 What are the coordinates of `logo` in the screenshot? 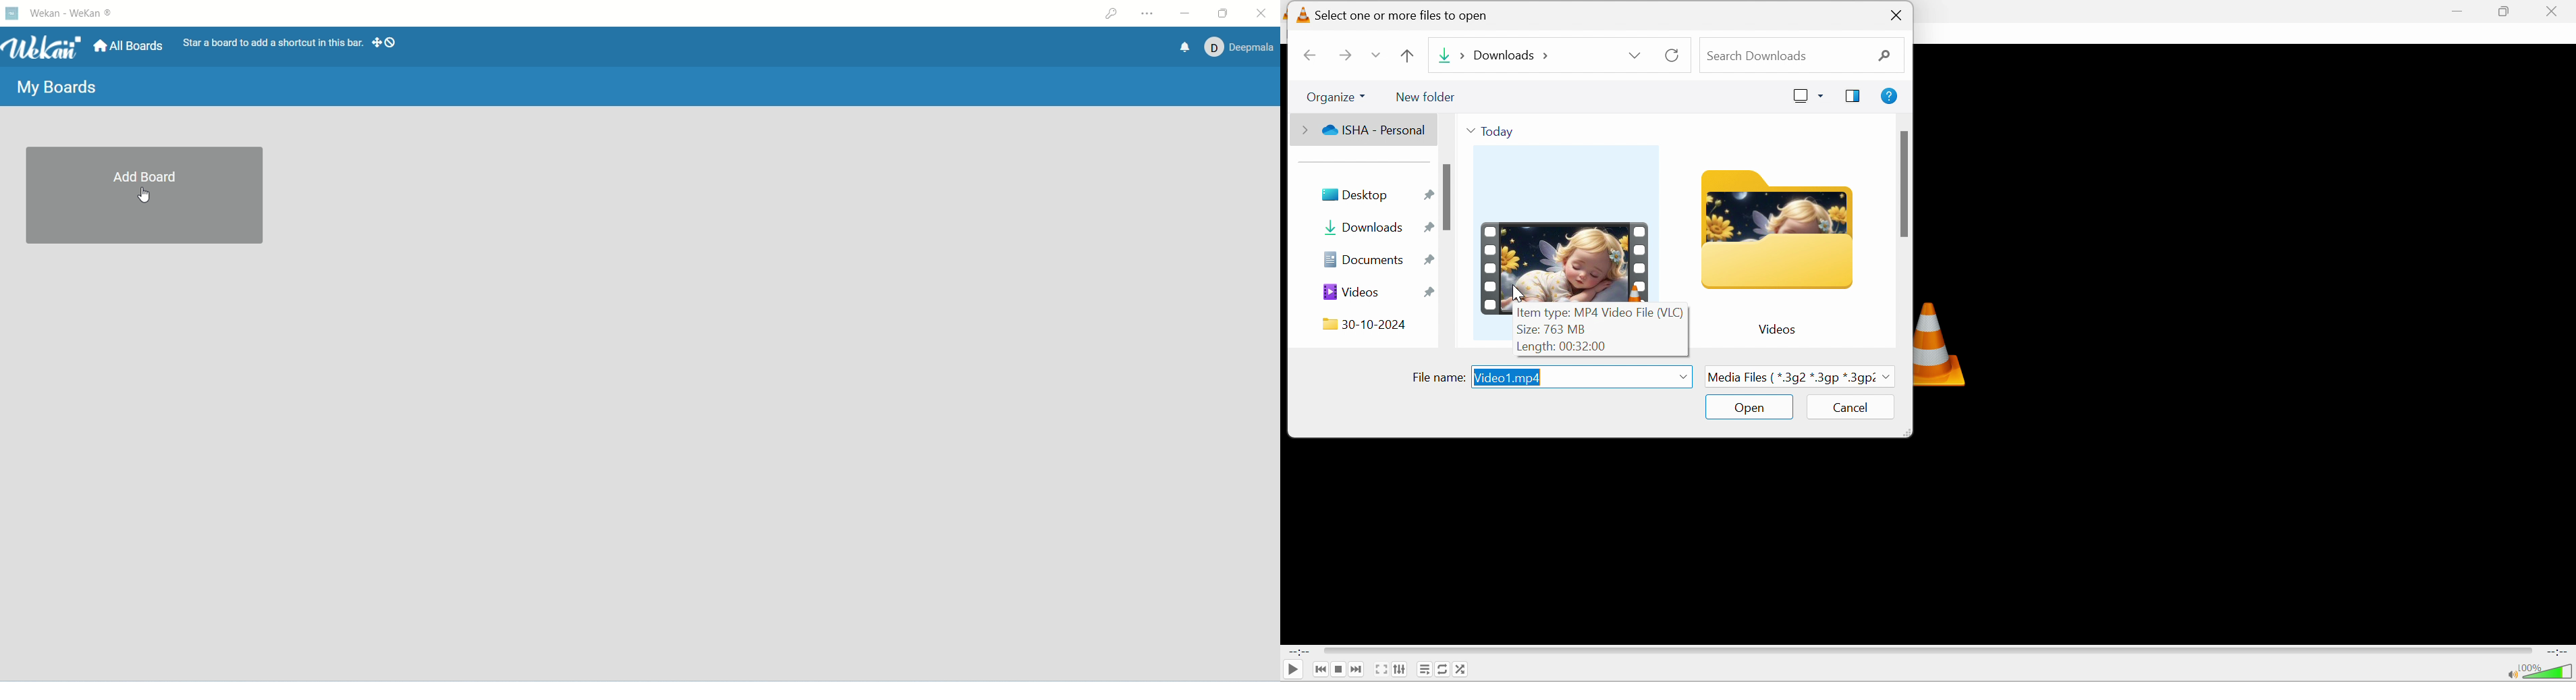 It's located at (12, 14).